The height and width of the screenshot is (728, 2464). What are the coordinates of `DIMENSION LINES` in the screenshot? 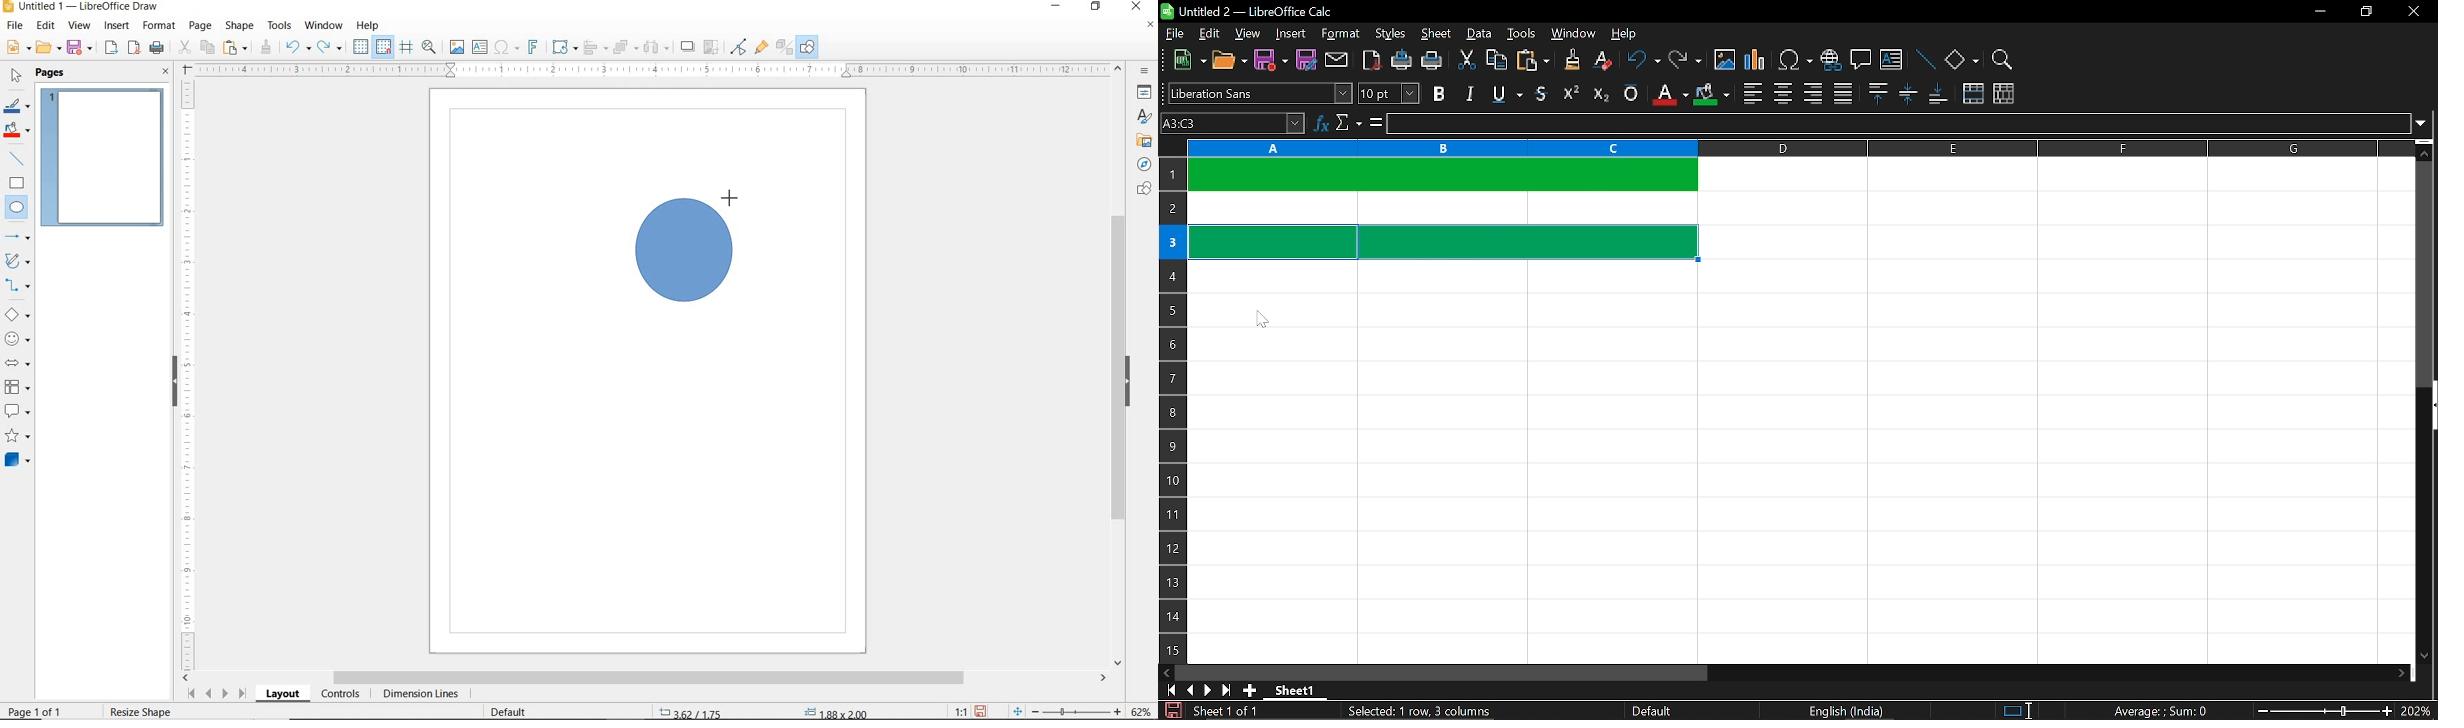 It's located at (419, 695).